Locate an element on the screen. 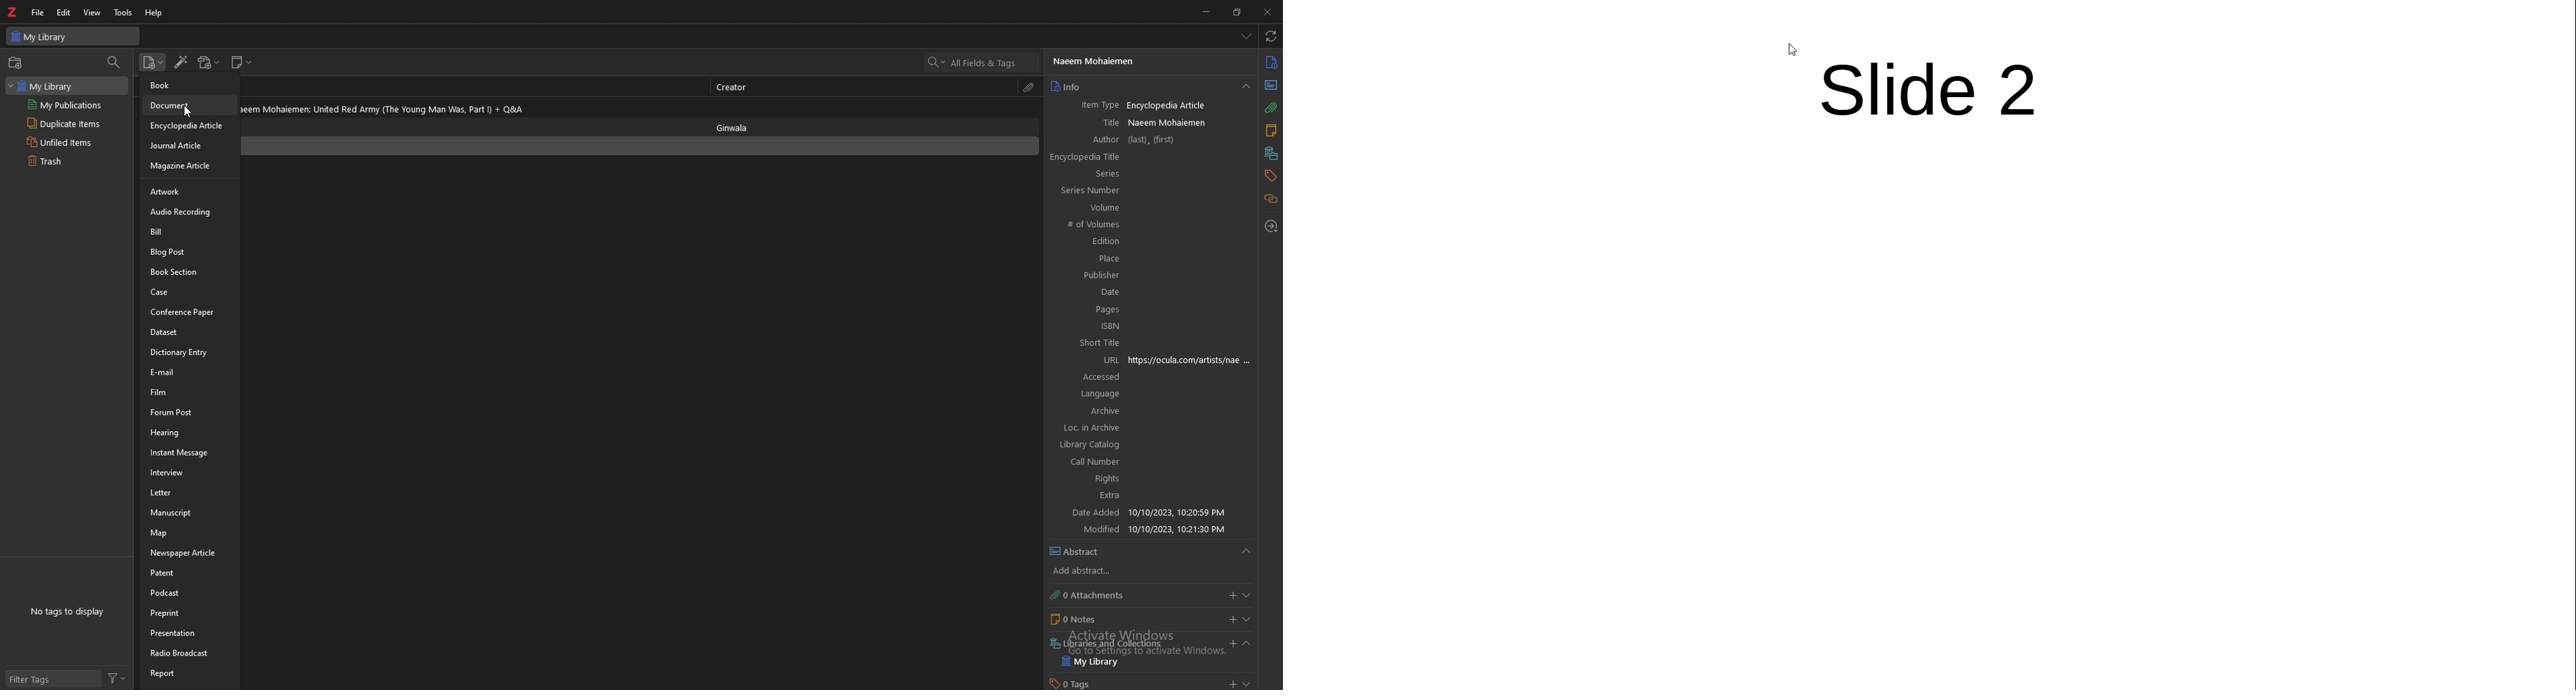 Image resolution: width=2576 pixels, height=700 pixels. my library is located at coordinates (1145, 661).